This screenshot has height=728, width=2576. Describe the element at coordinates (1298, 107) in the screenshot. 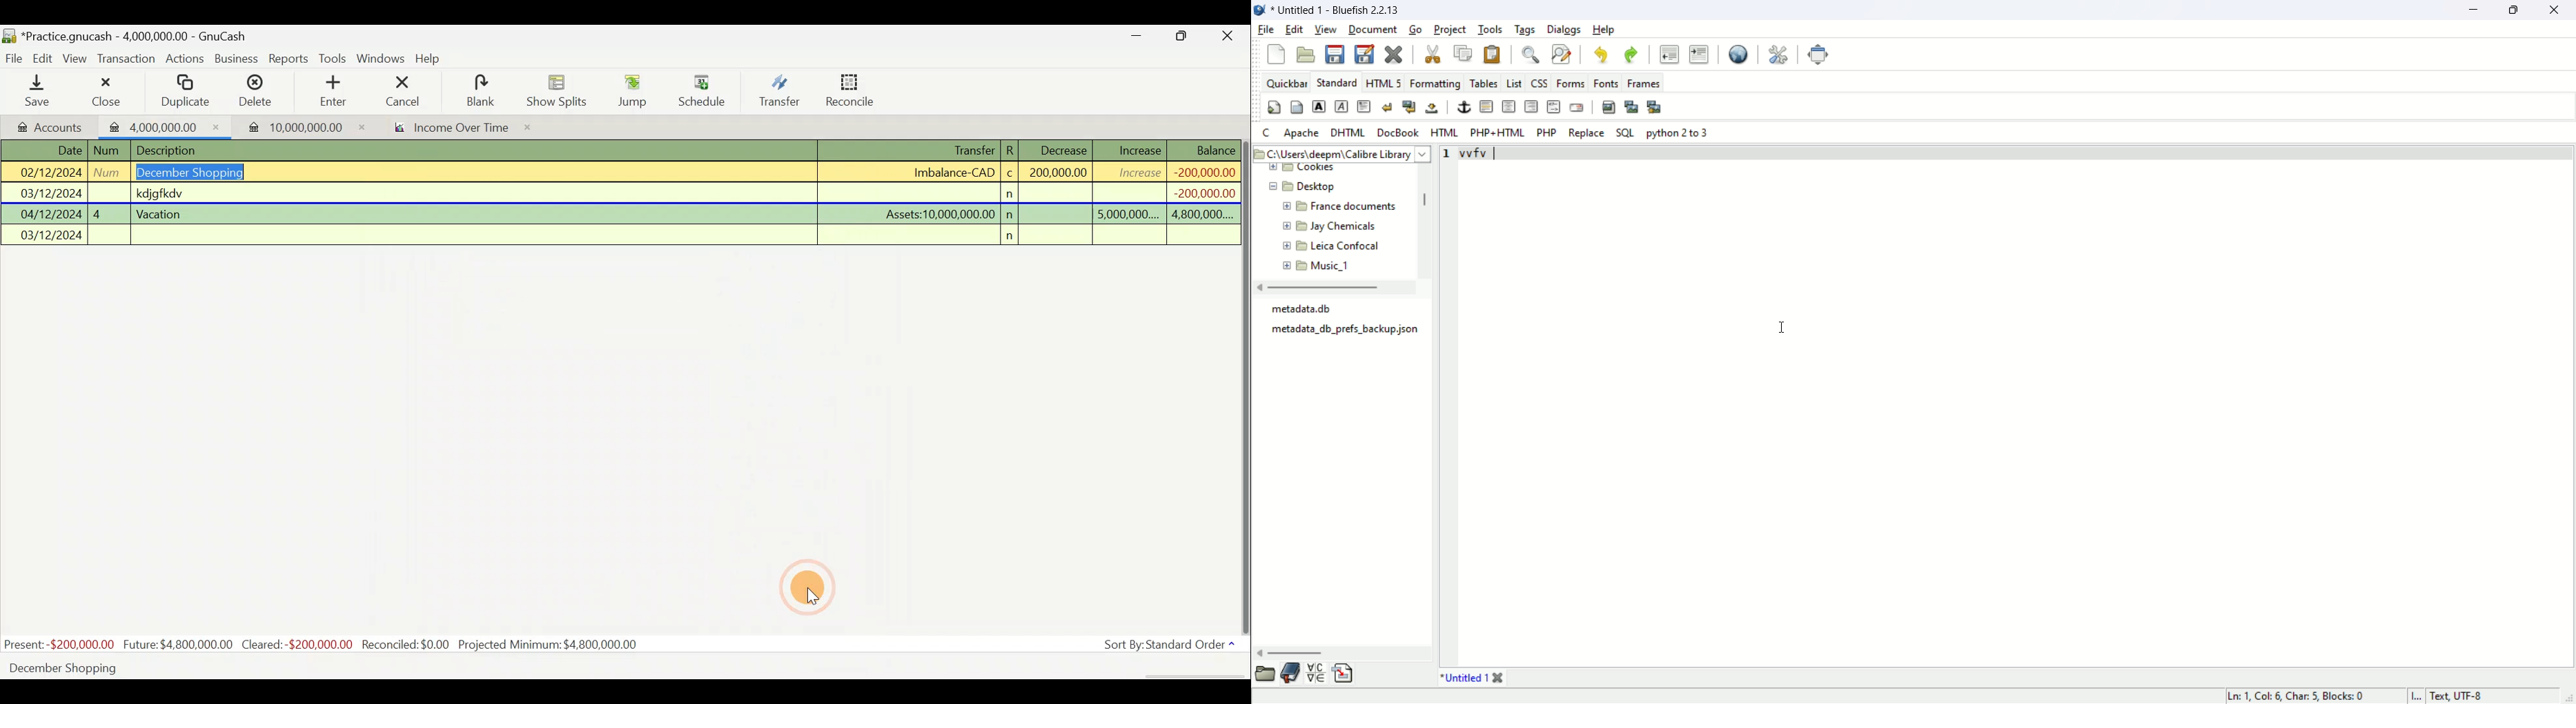

I see `body` at that location.